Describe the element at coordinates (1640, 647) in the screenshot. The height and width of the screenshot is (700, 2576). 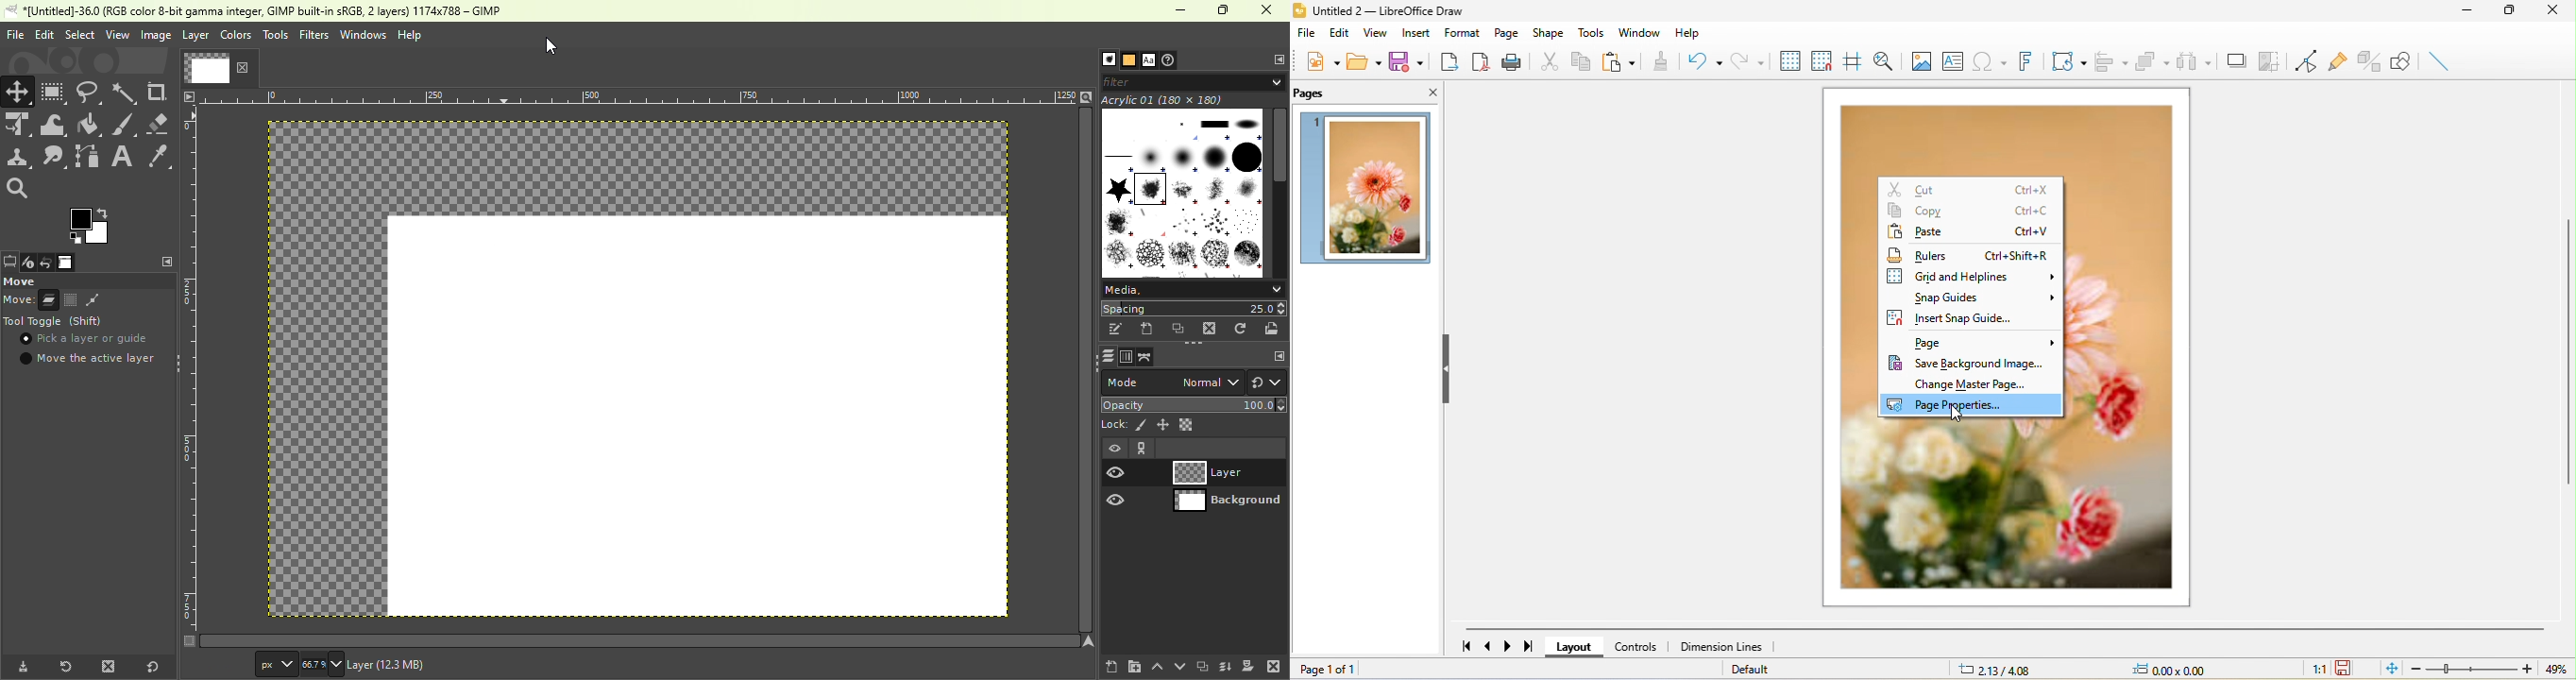
I see `controls` at that location.